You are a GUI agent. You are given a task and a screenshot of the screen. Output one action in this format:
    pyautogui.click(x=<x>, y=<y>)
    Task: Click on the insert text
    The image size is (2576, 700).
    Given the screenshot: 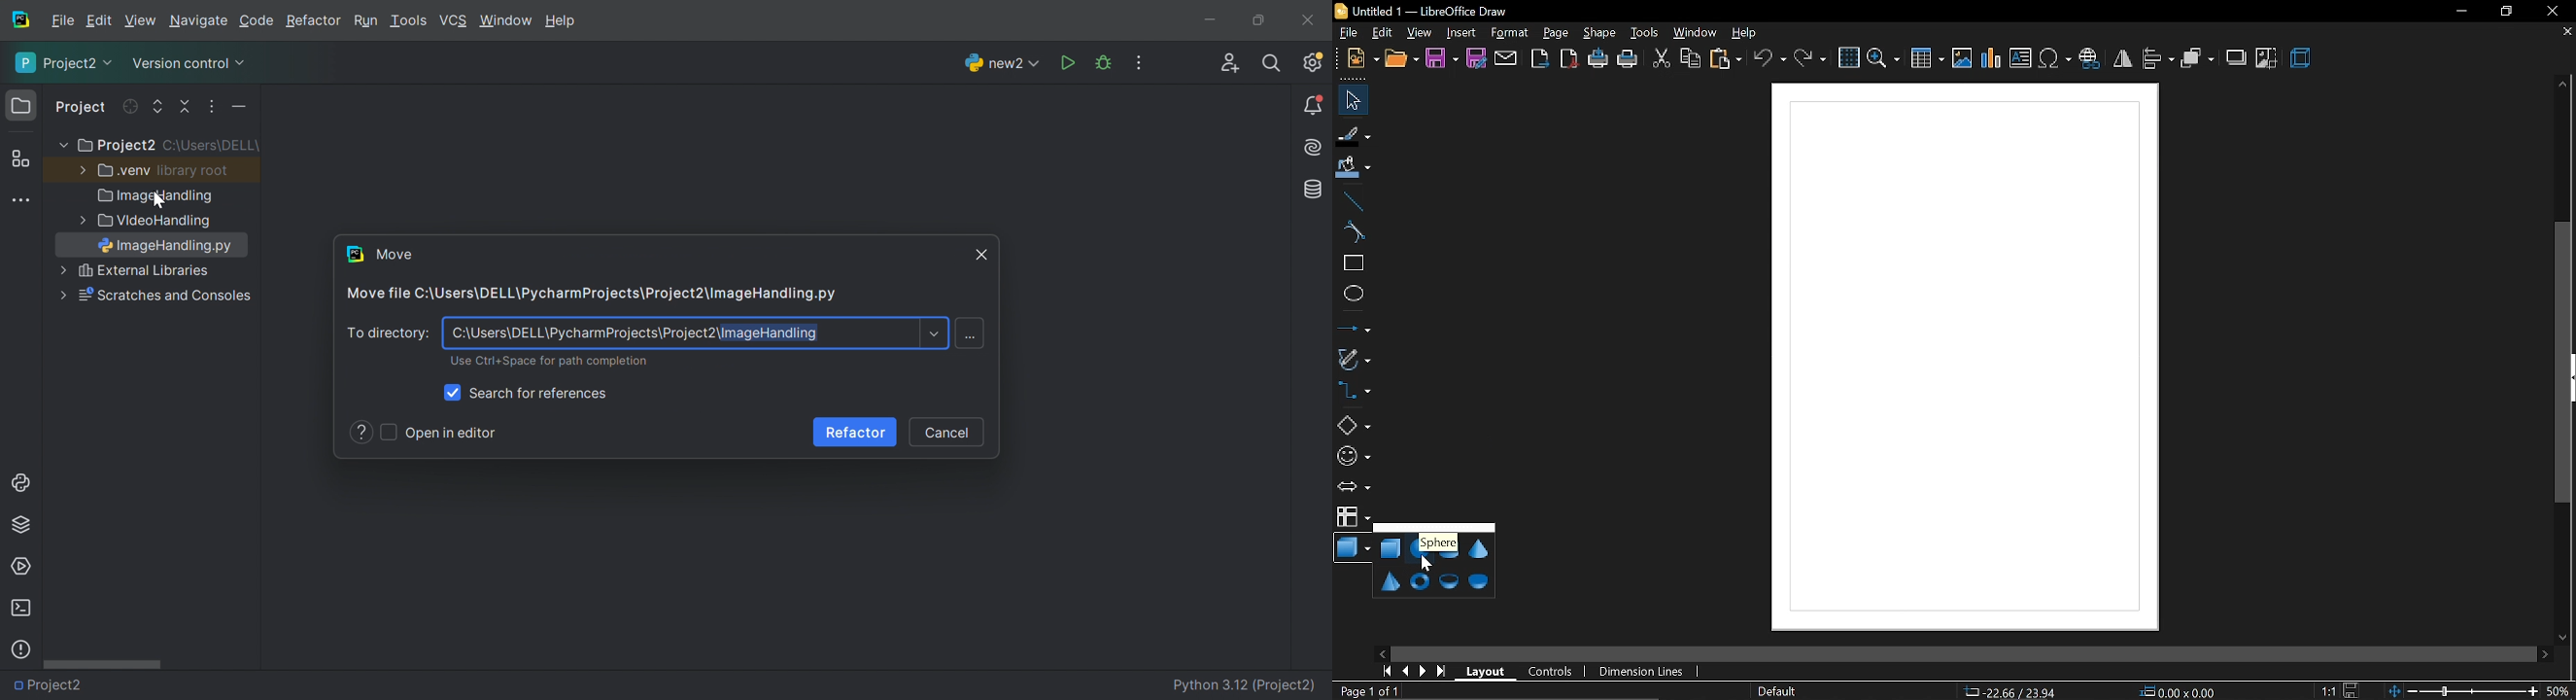 What is the action you would take?
    pyautogui.click(x=2020, y=58)
    